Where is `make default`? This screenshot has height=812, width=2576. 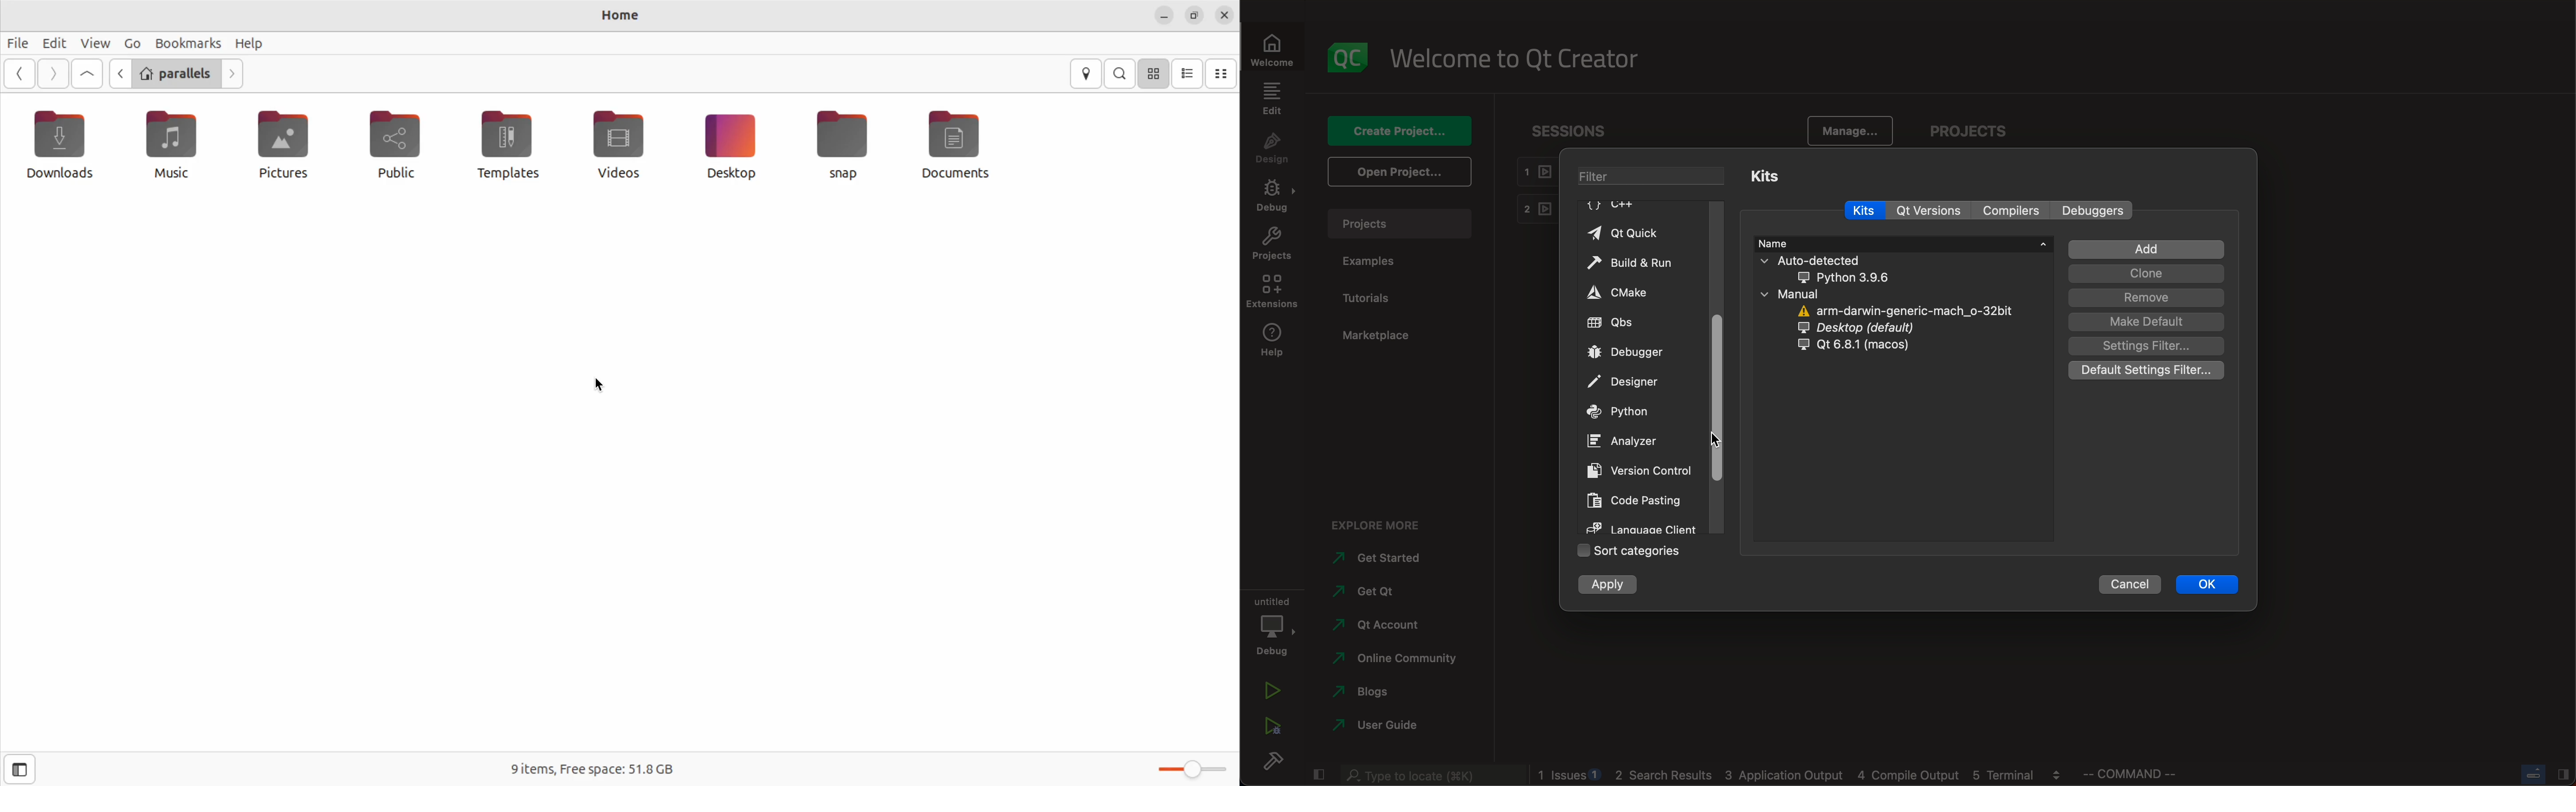 make default is located at coordinates (2145, 323).